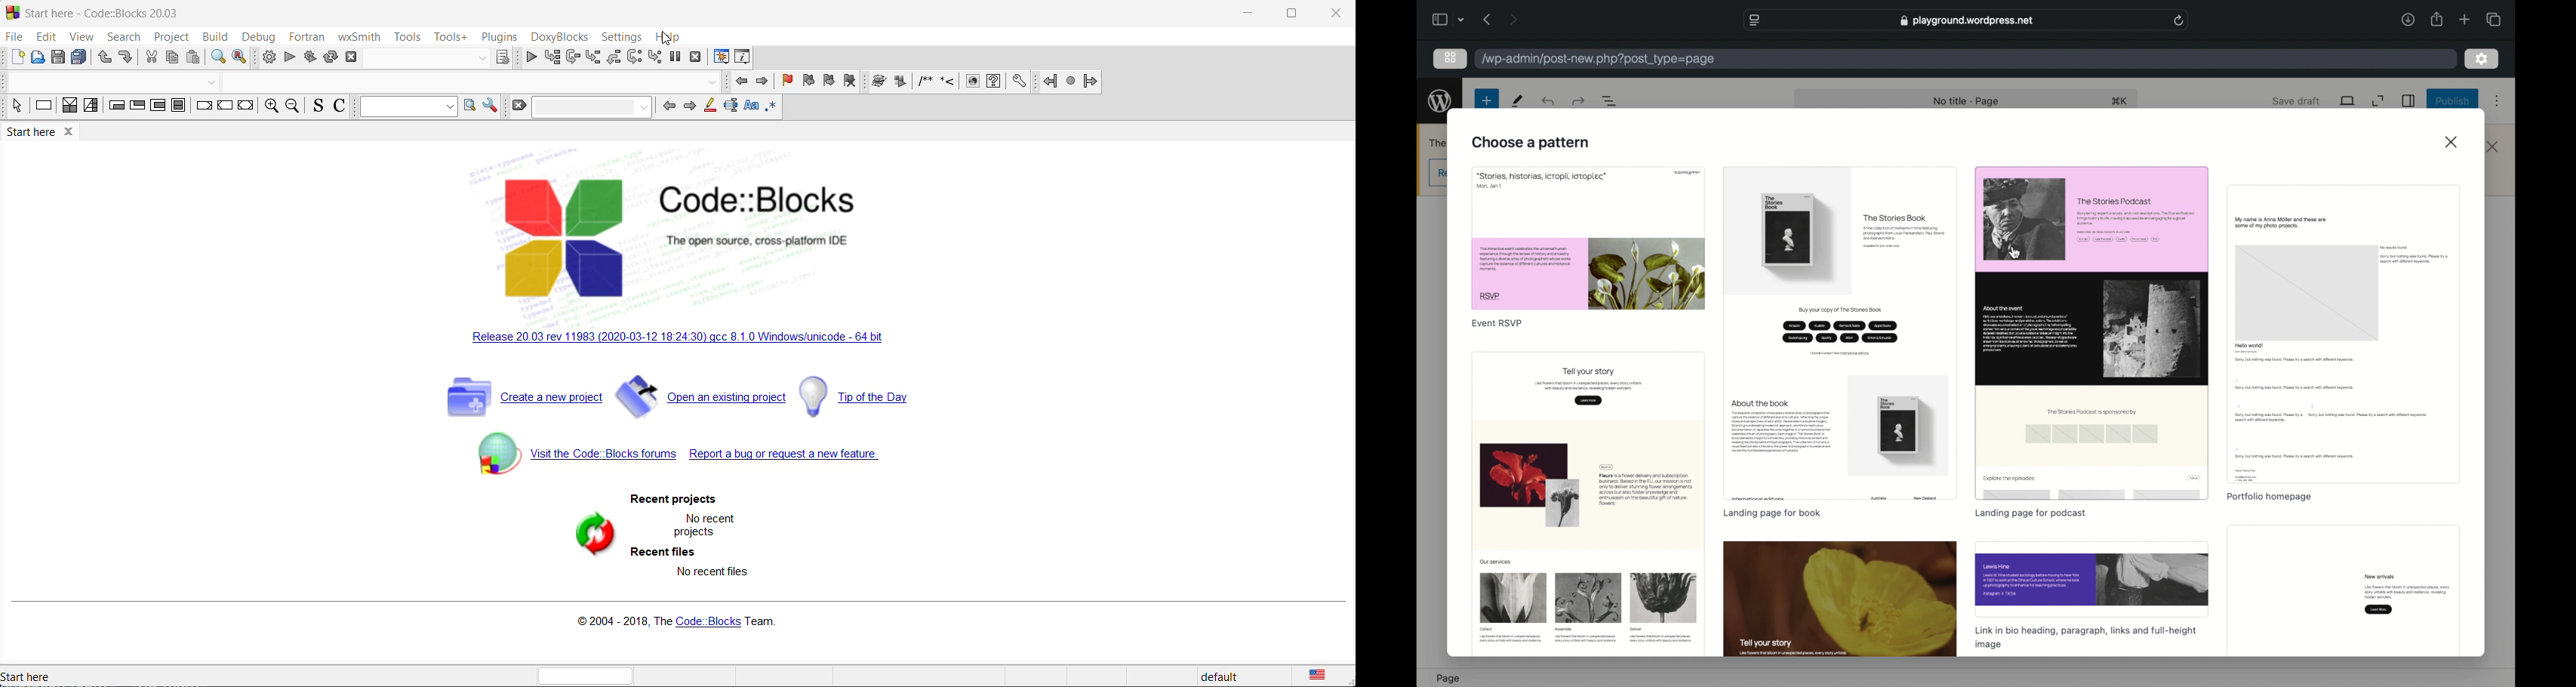 This screenshot has width=2576, height=700. I want to click on publish, so click(2454, 102).